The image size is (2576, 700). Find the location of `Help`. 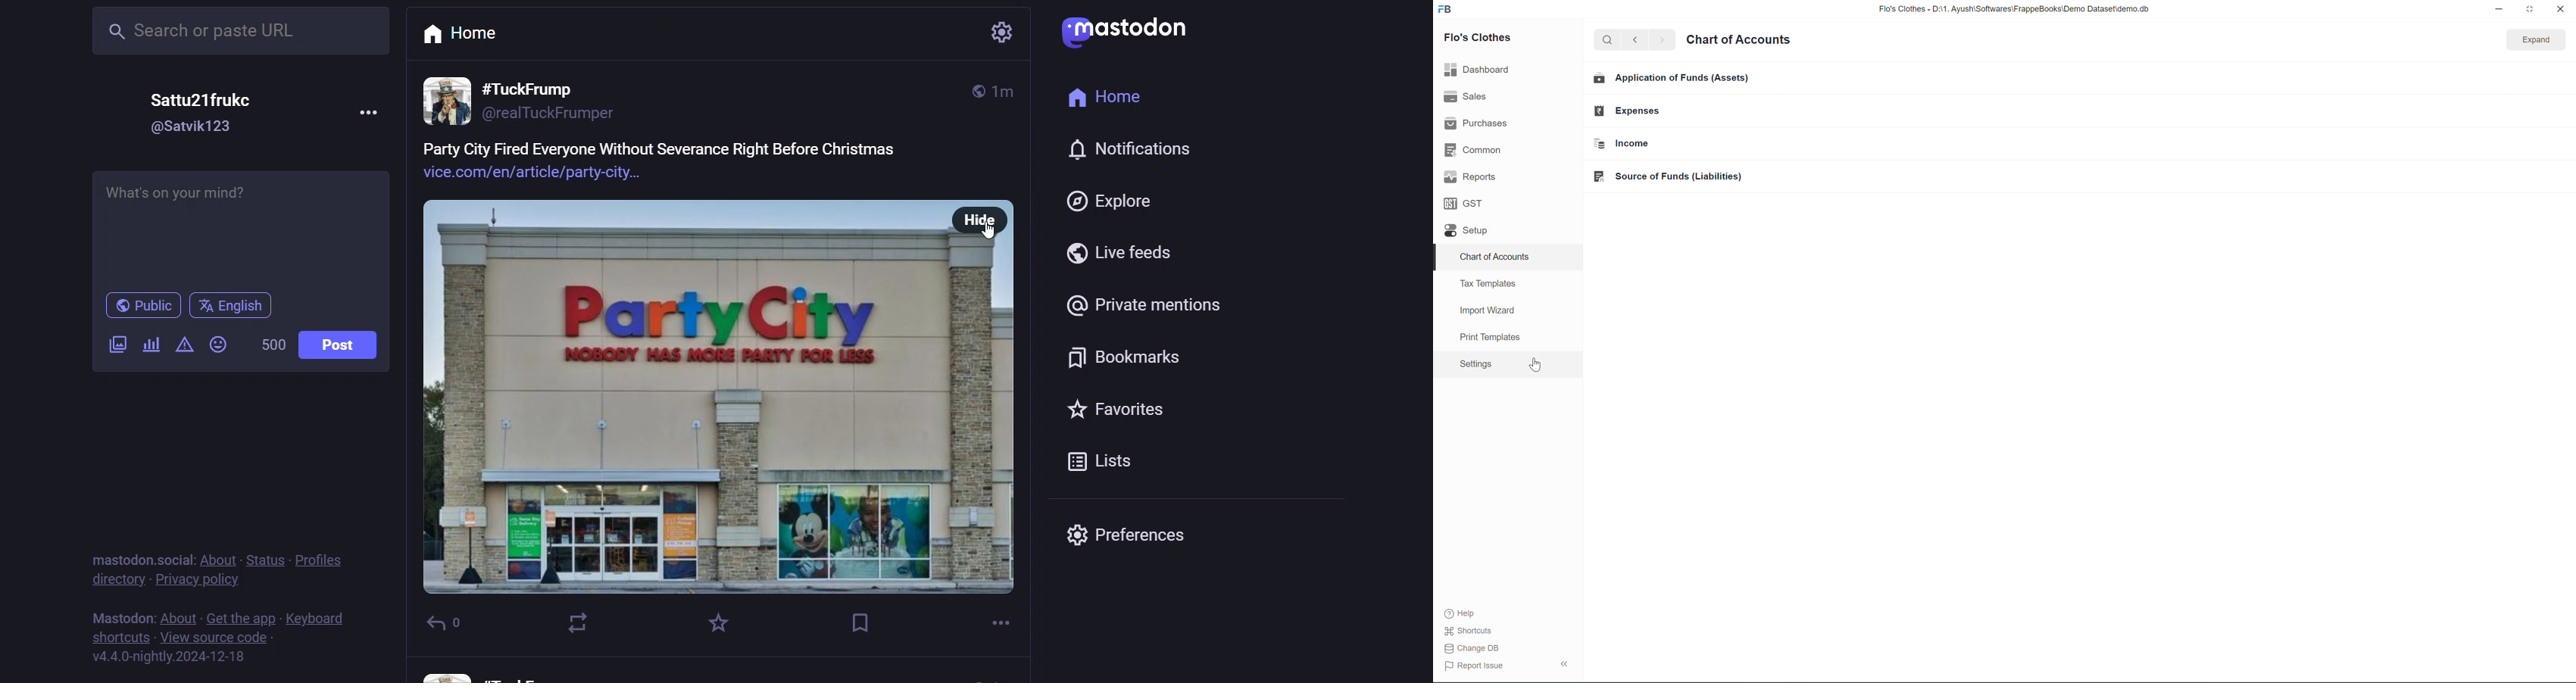

Help is located at coordinates (1464, 613).